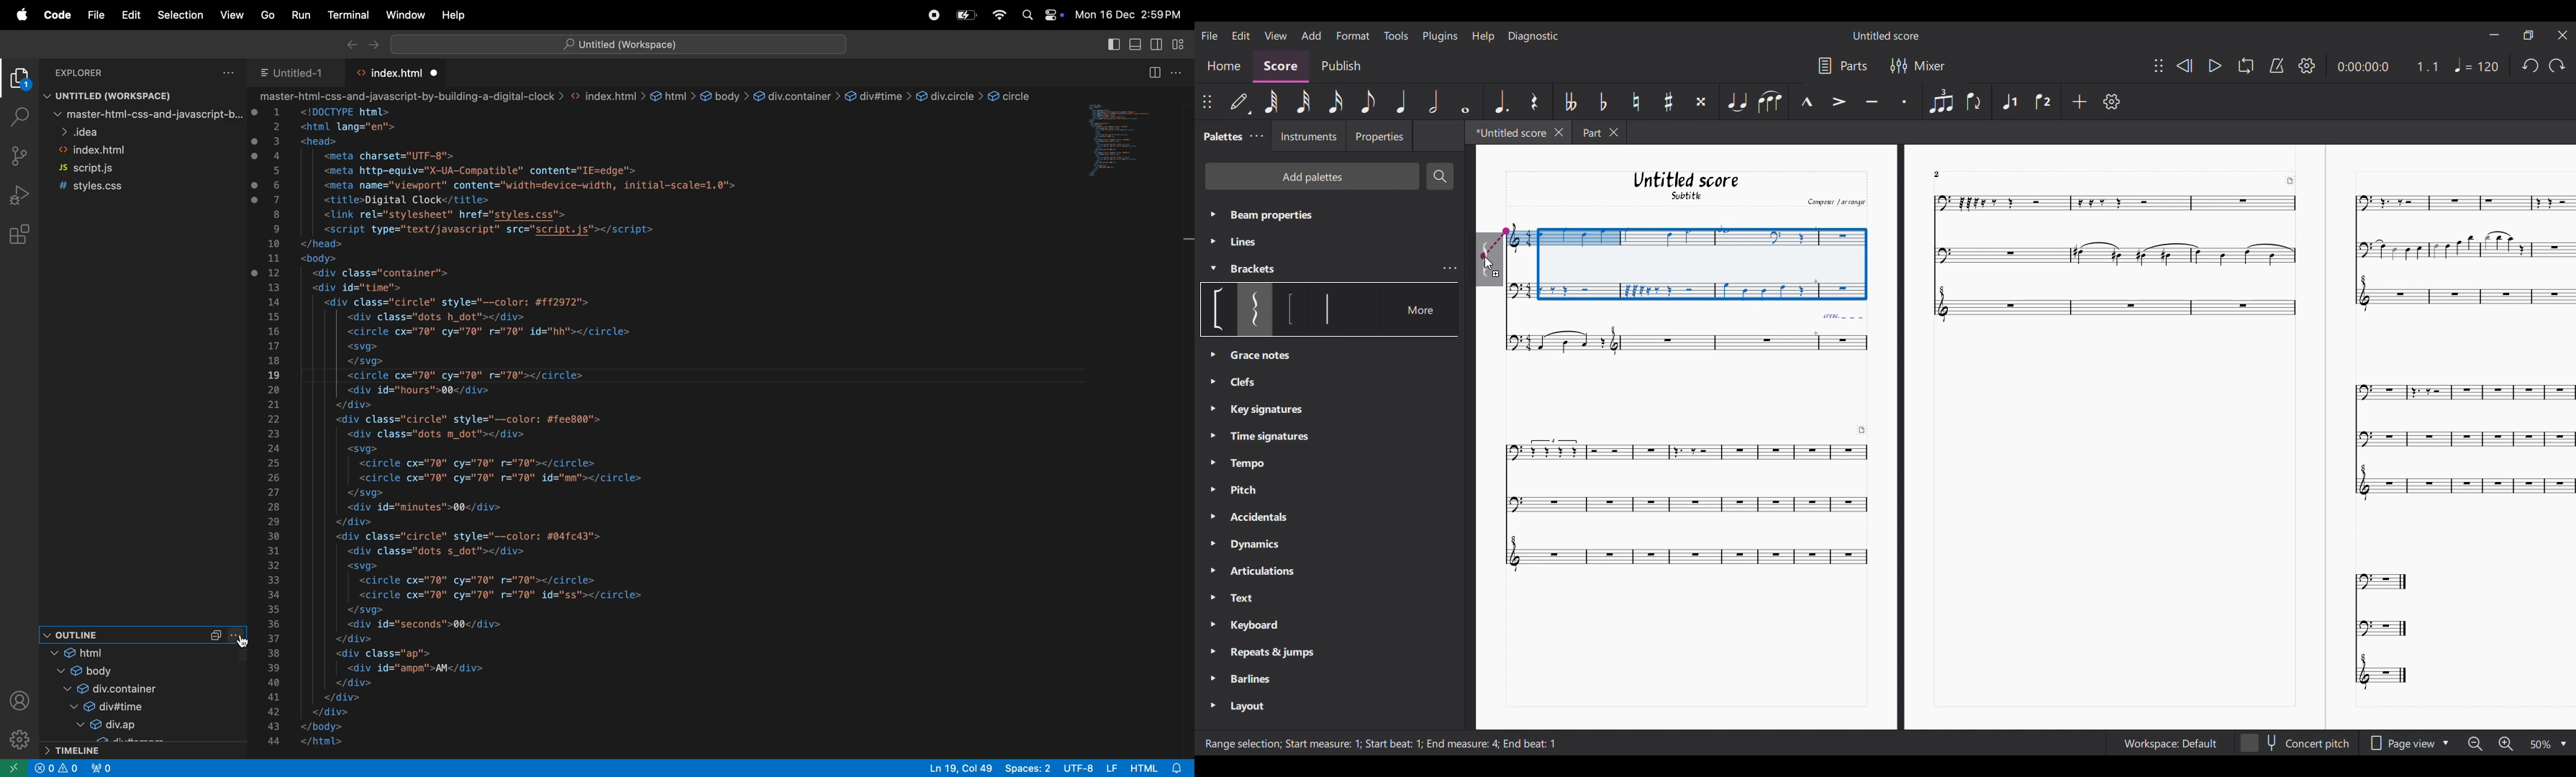 The width and height of the screenshot is (2576, 784). What do you see at coordinates (2381, 581) in the screenshot?
I see `` at bounding box center [2381, 581].